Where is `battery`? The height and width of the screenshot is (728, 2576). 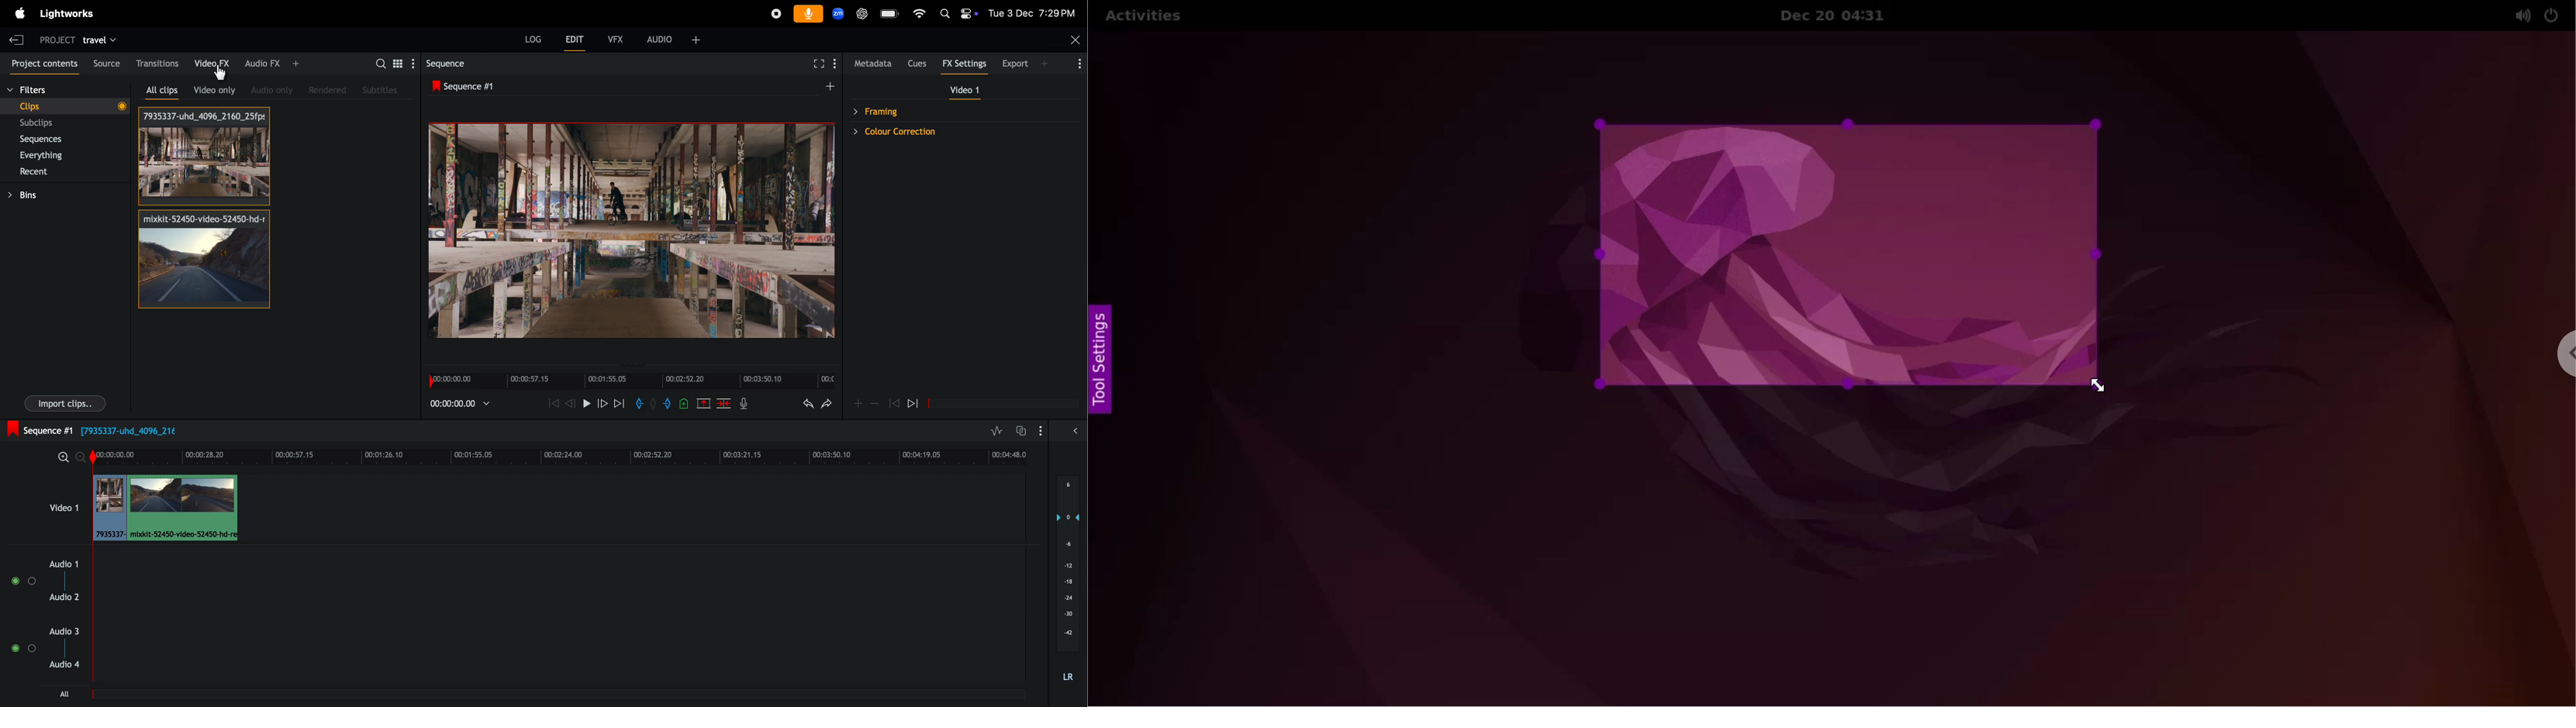 battery is located at coordinates (890, 14).